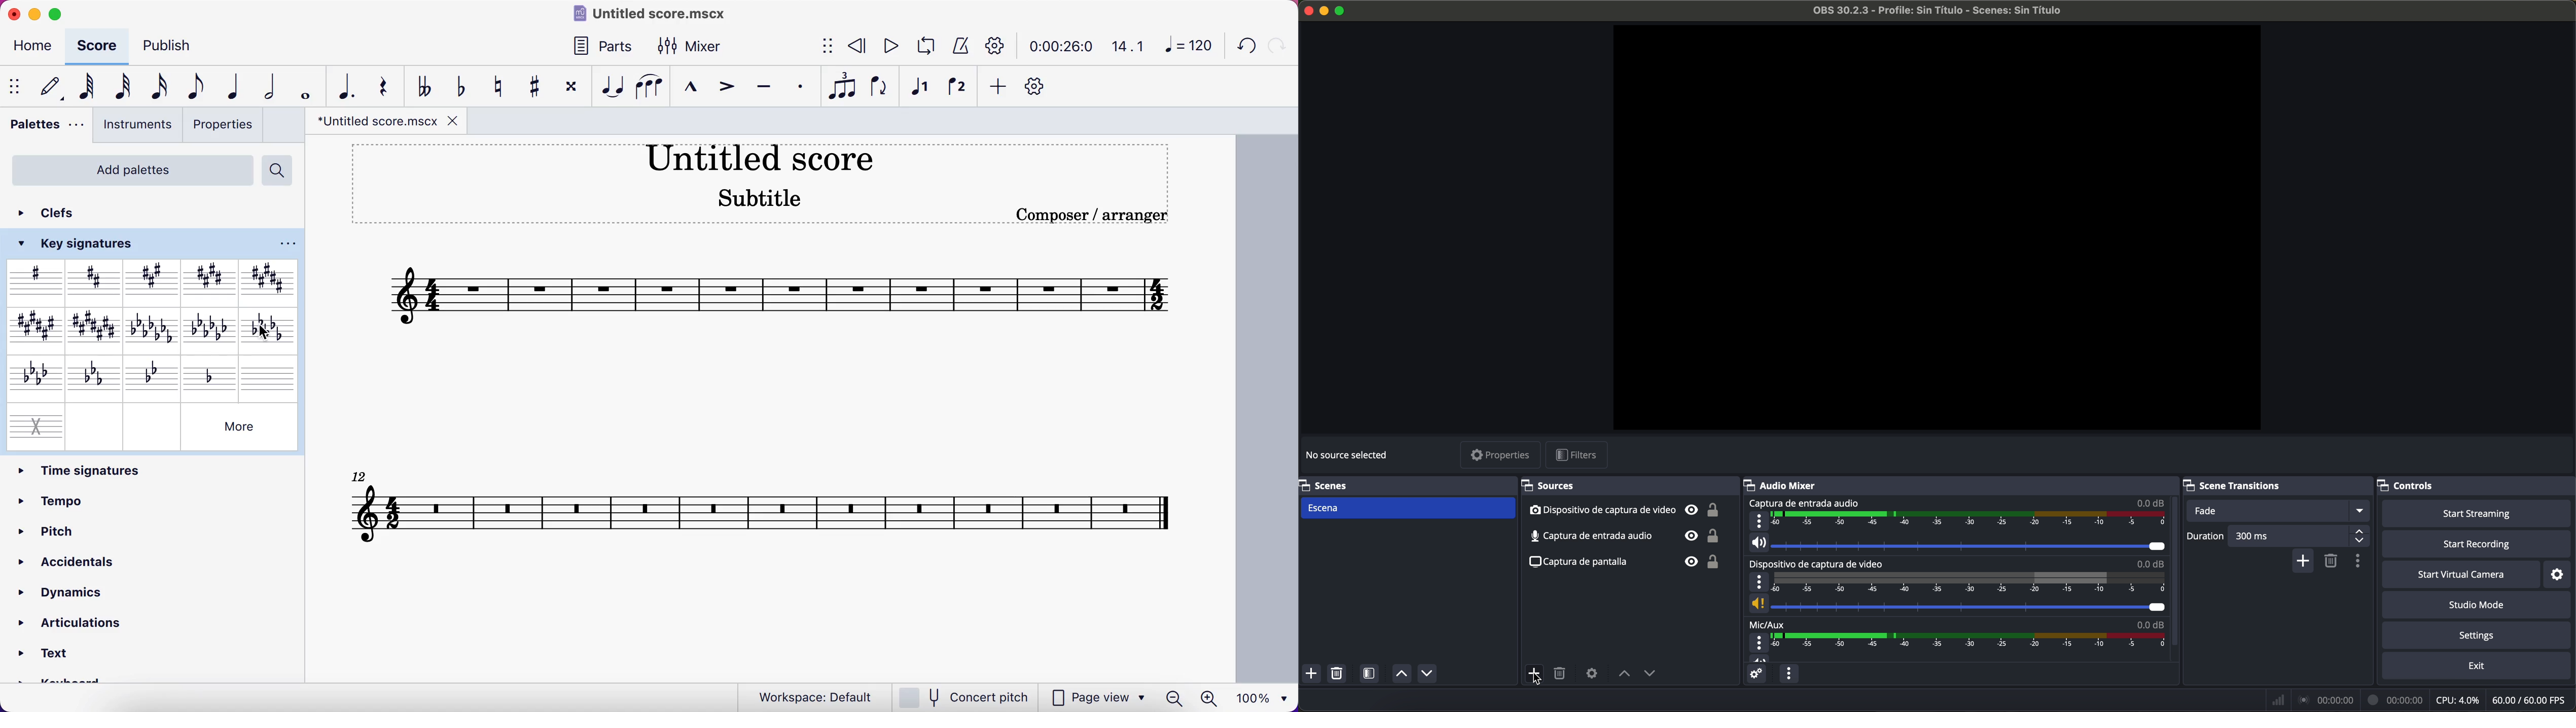 This screenshot has height=728, width=2576. I want to click on fade, so click(2276, 511).